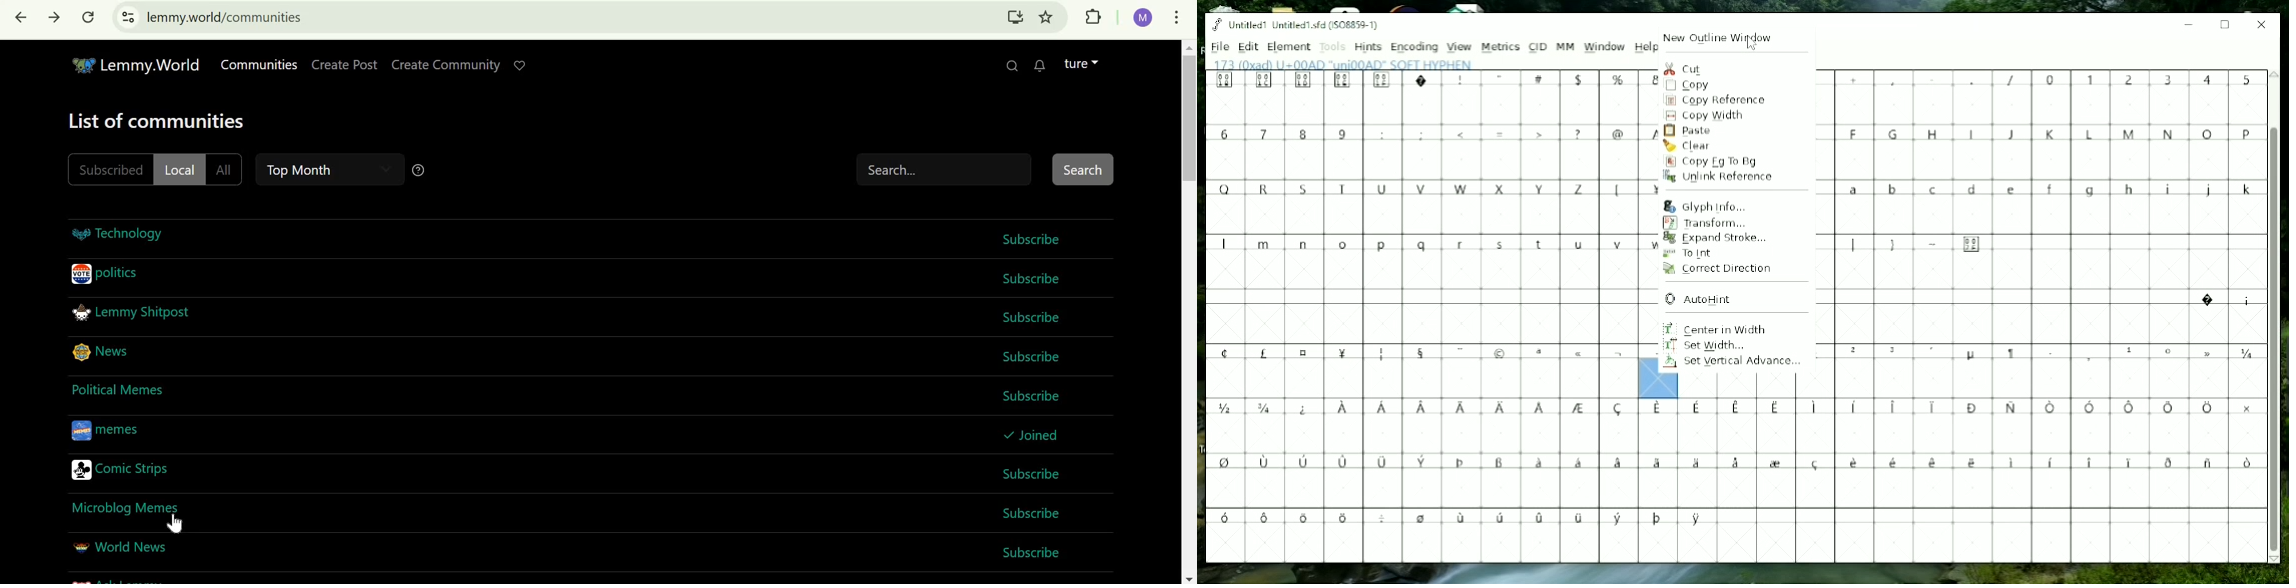 Image resolution: width=2296 pixels, height=588 pixels. Describe the element at coordinates (1646, 45) in the screenshot. I see `Help` at that location.